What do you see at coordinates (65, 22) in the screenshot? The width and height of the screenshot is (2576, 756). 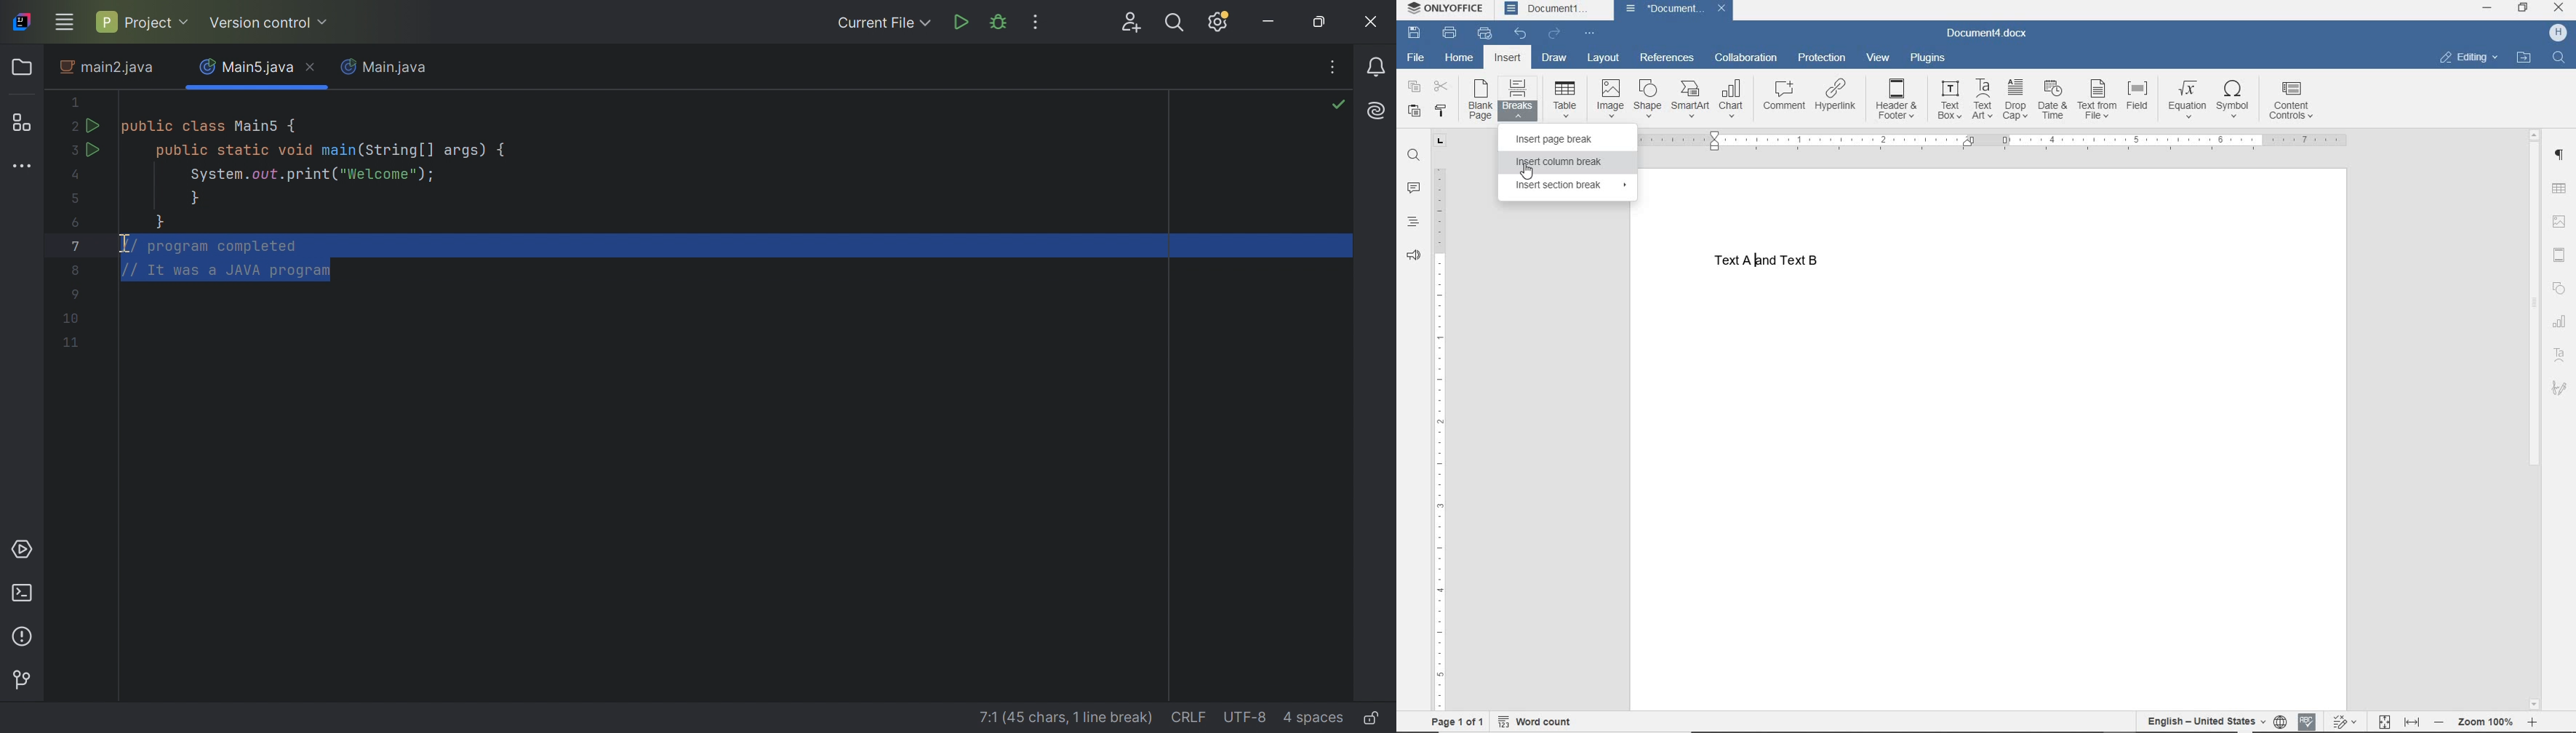 I see `Main menu` at bounding box center [65, 22].